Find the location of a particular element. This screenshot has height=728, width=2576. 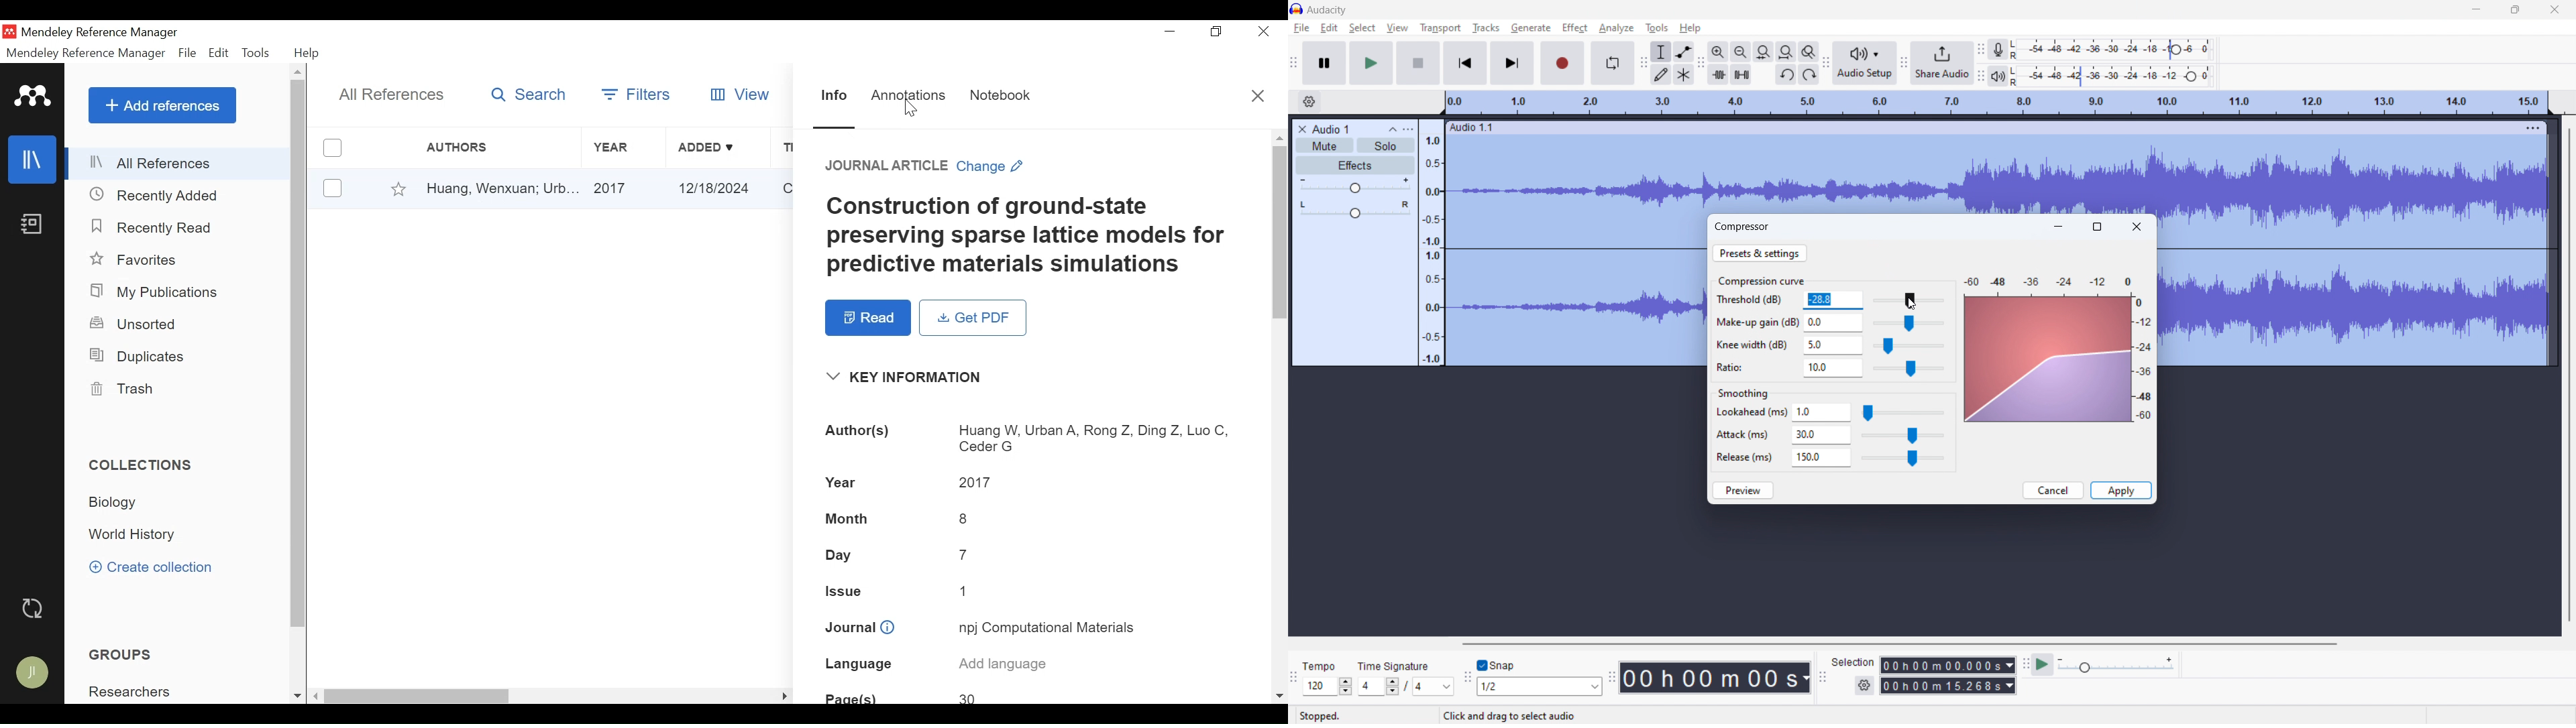

view menu is located at coordinates (1407, 129).